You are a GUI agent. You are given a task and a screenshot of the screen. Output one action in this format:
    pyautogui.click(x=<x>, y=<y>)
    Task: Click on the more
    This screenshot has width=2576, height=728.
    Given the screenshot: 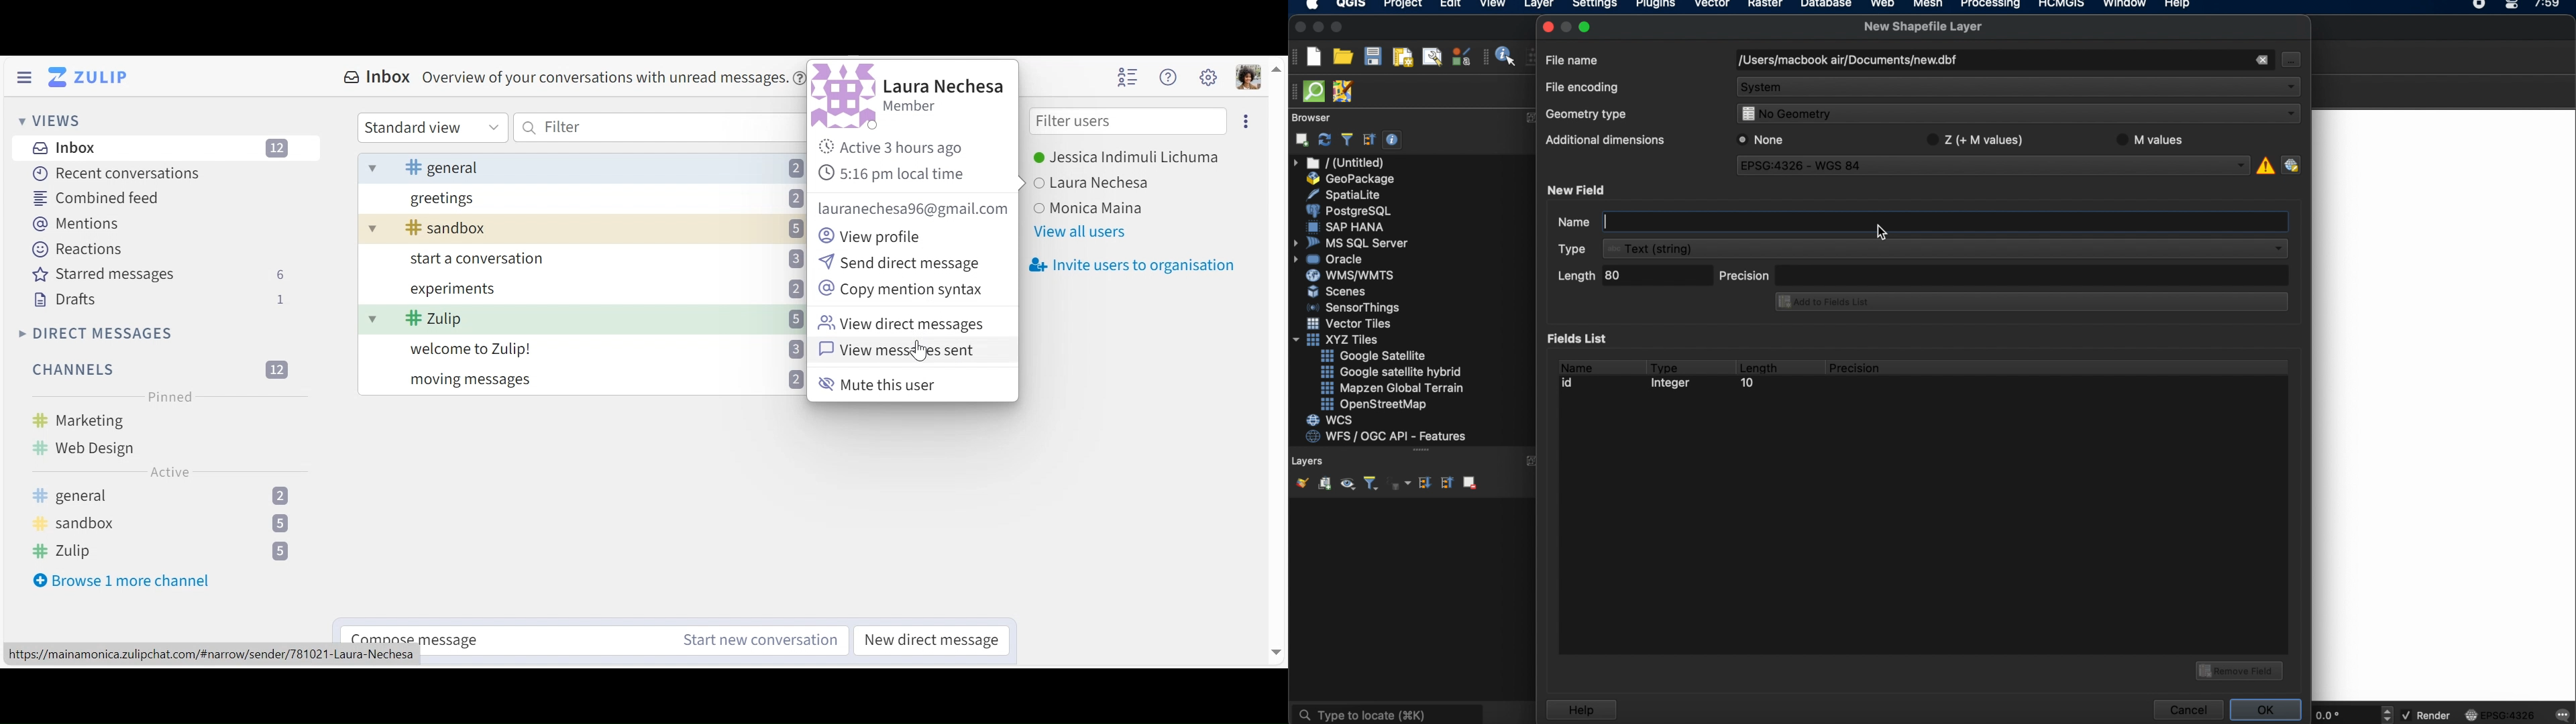 What is the action you would take?
    pyautogui.click(x=1421, y=450)
    